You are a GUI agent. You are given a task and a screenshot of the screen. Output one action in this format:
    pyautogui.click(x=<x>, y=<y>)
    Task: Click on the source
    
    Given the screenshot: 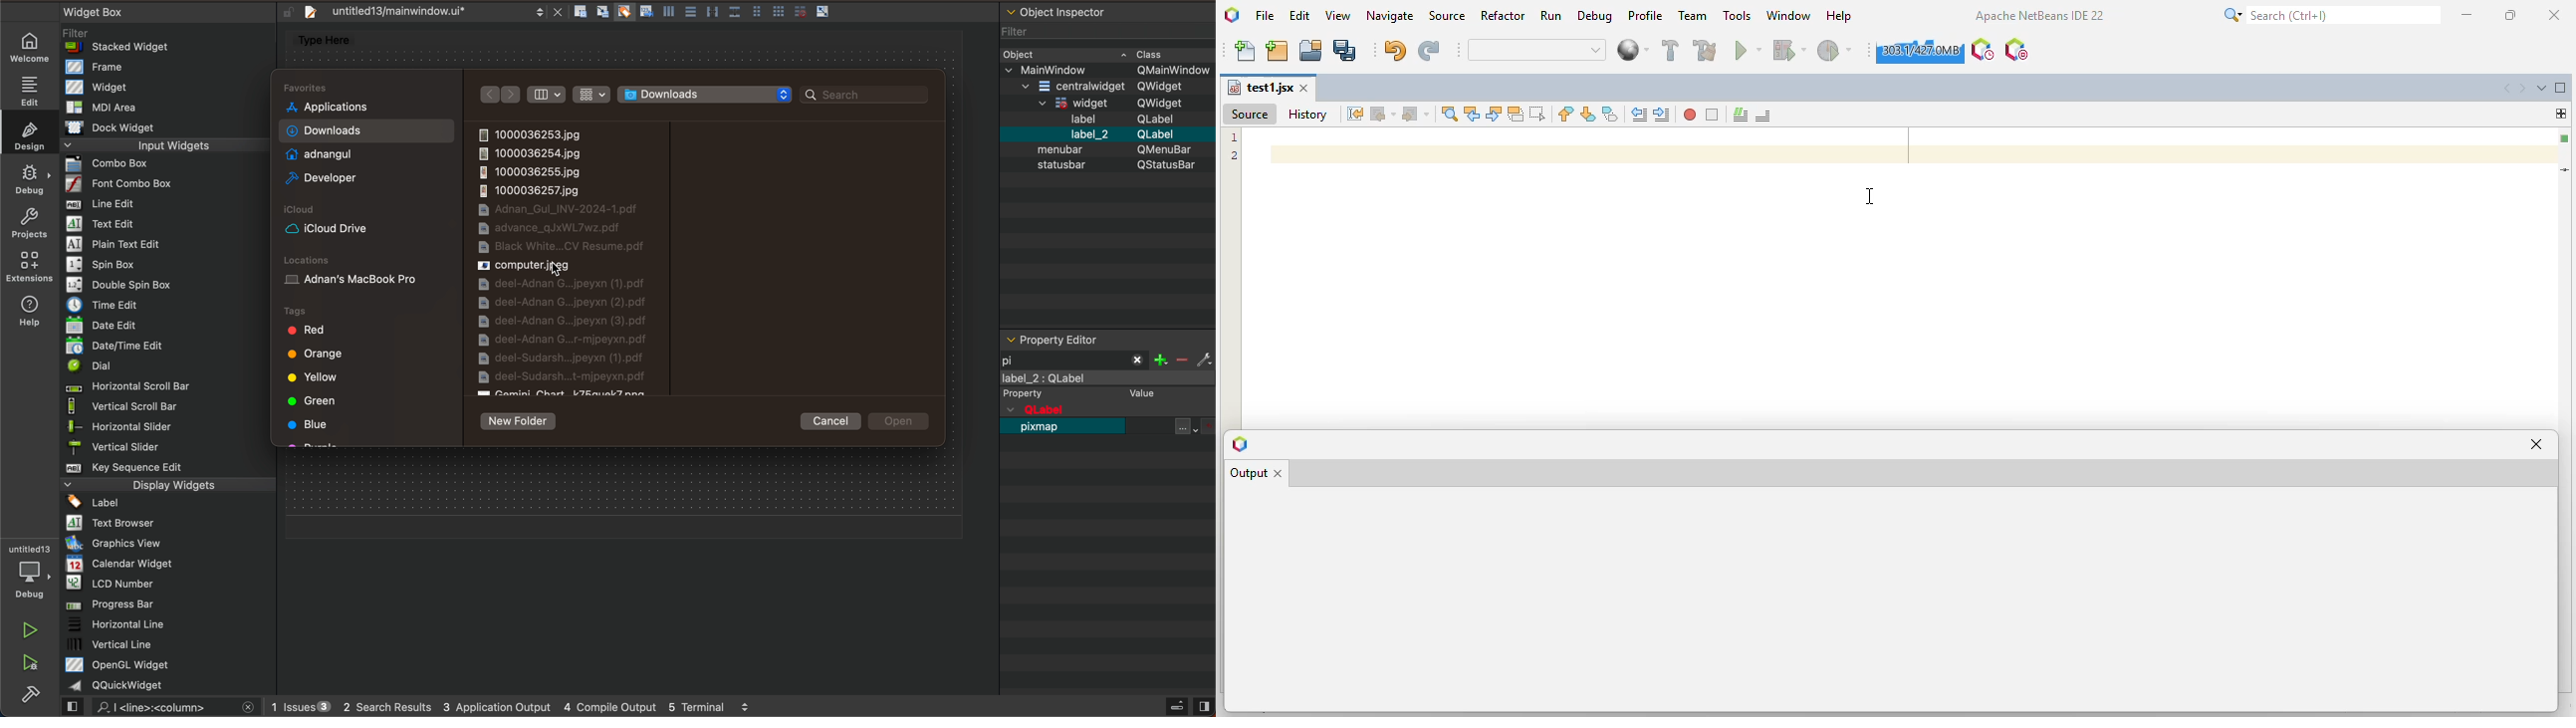 What is the action you would take?
    pyautogui.click(x=1449, y=15)
    